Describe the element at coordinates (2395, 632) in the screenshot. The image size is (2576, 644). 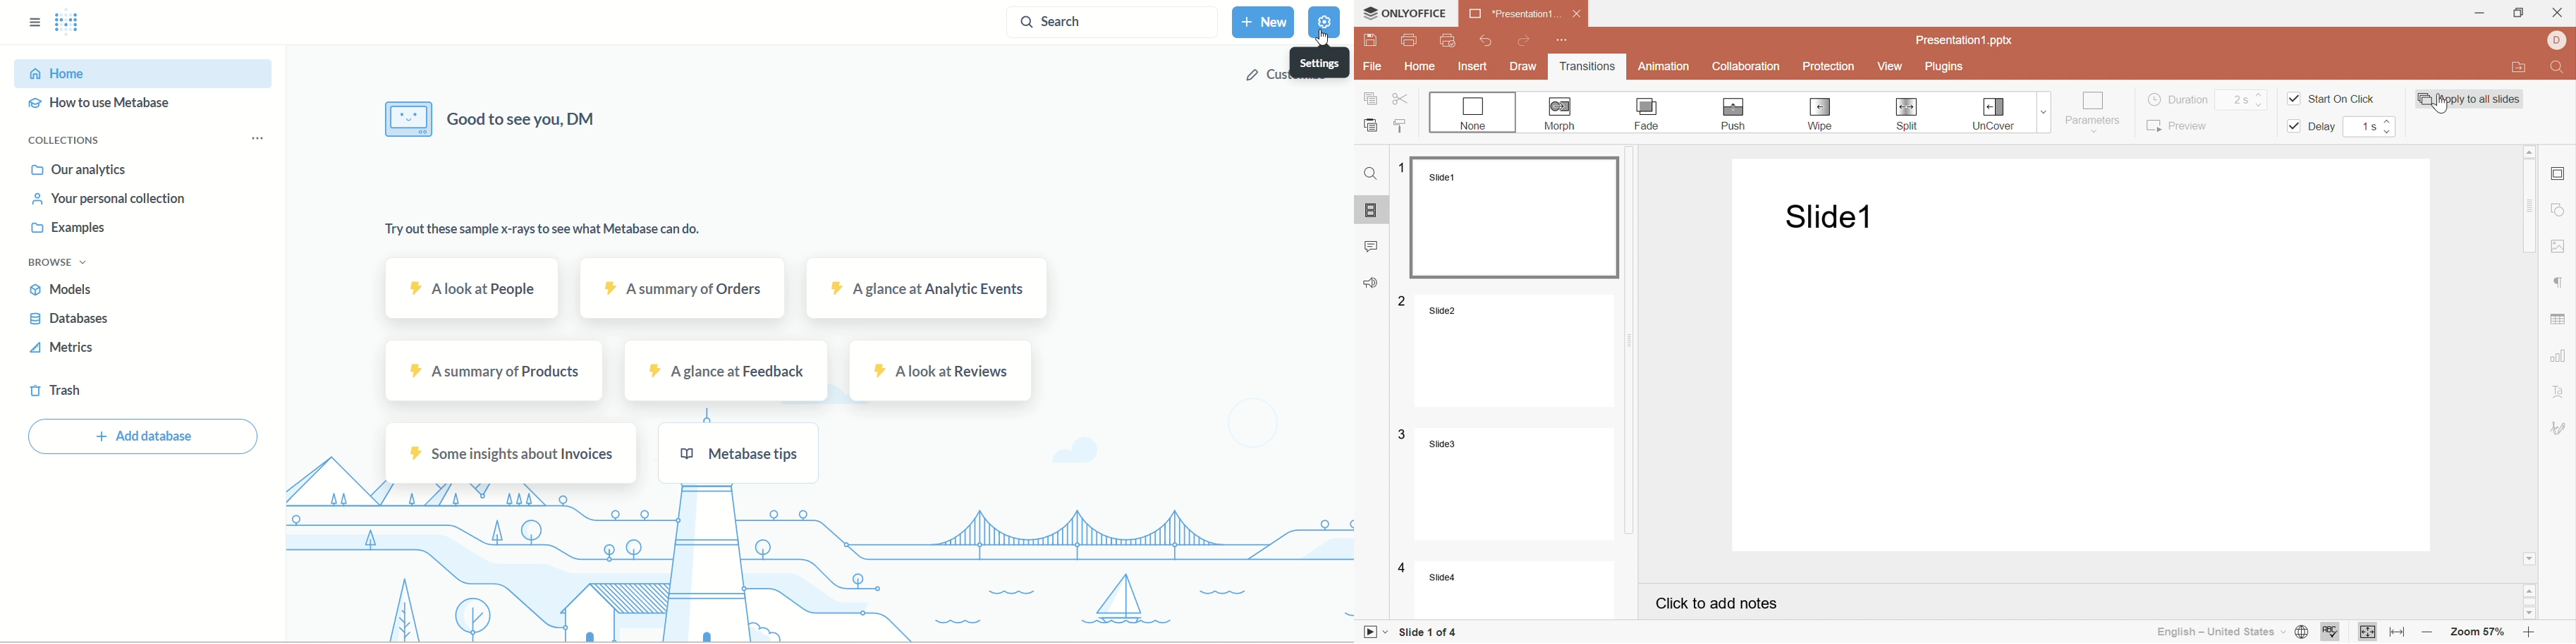
I see `Fit to width` at that location.